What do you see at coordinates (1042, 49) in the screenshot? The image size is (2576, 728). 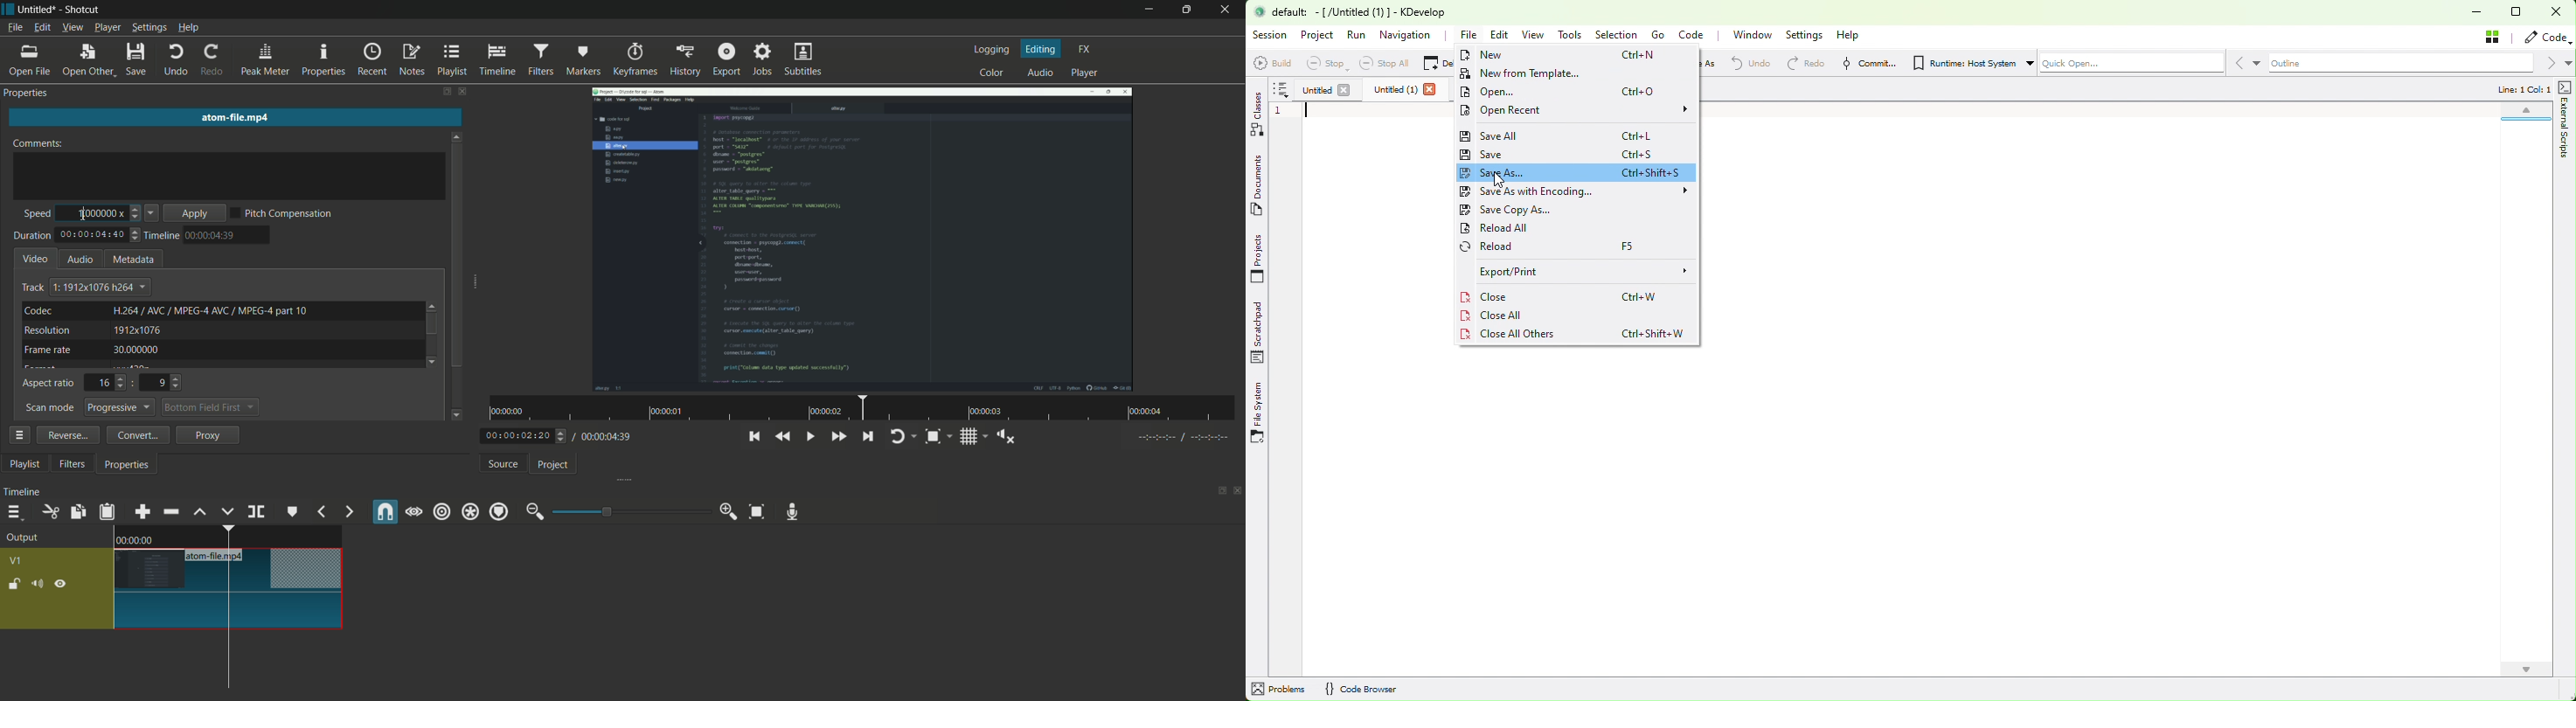 I see `editing` at bounding box center [1042, 49].